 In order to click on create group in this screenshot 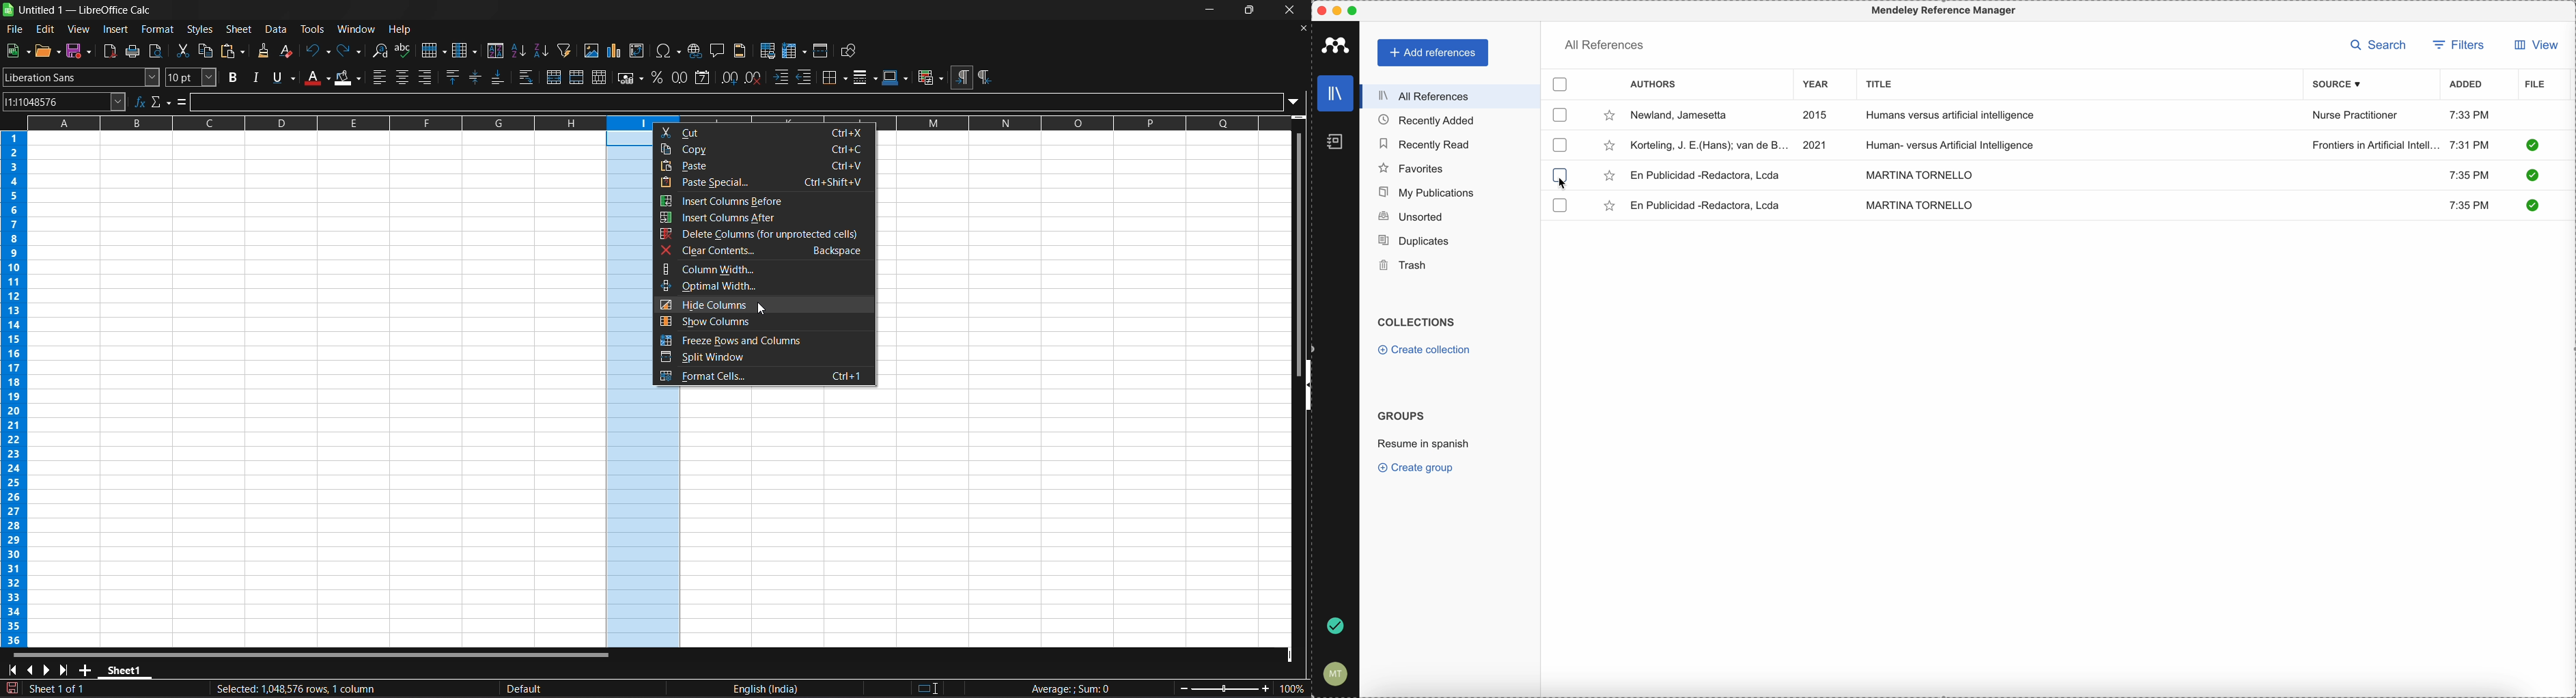, I will do `click(1418, 467)`.